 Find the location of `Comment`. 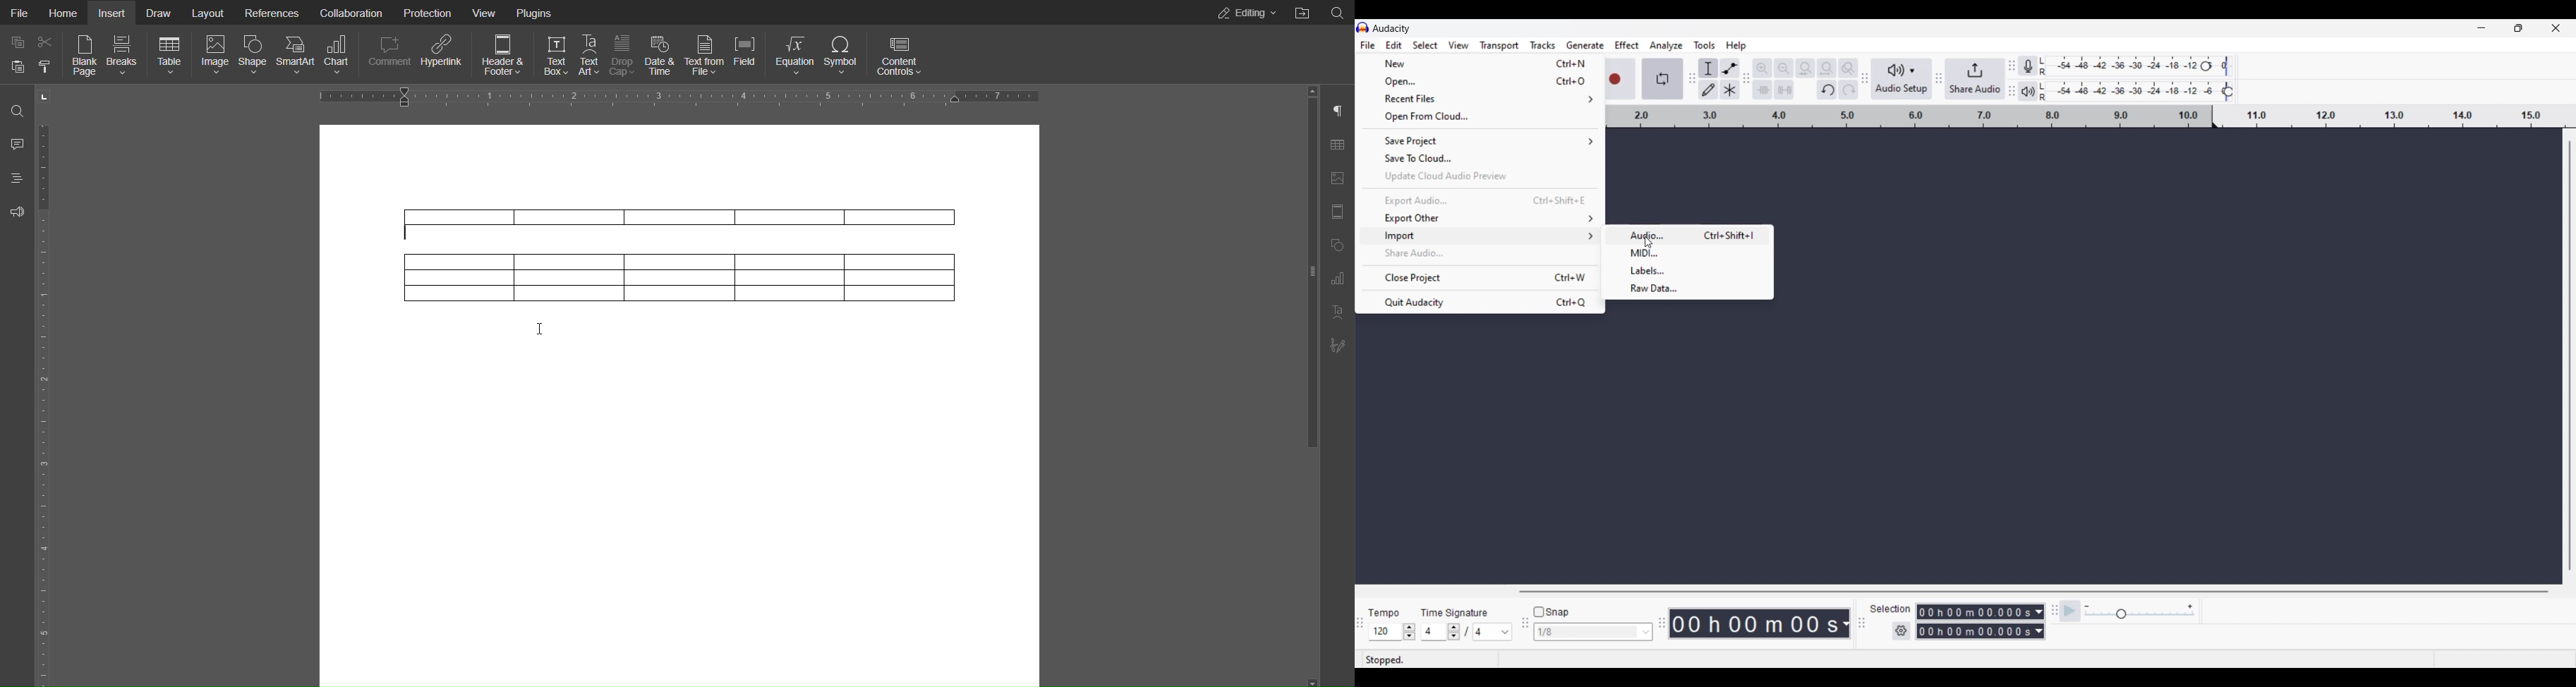

Comment is located at coordinates (388, 56).